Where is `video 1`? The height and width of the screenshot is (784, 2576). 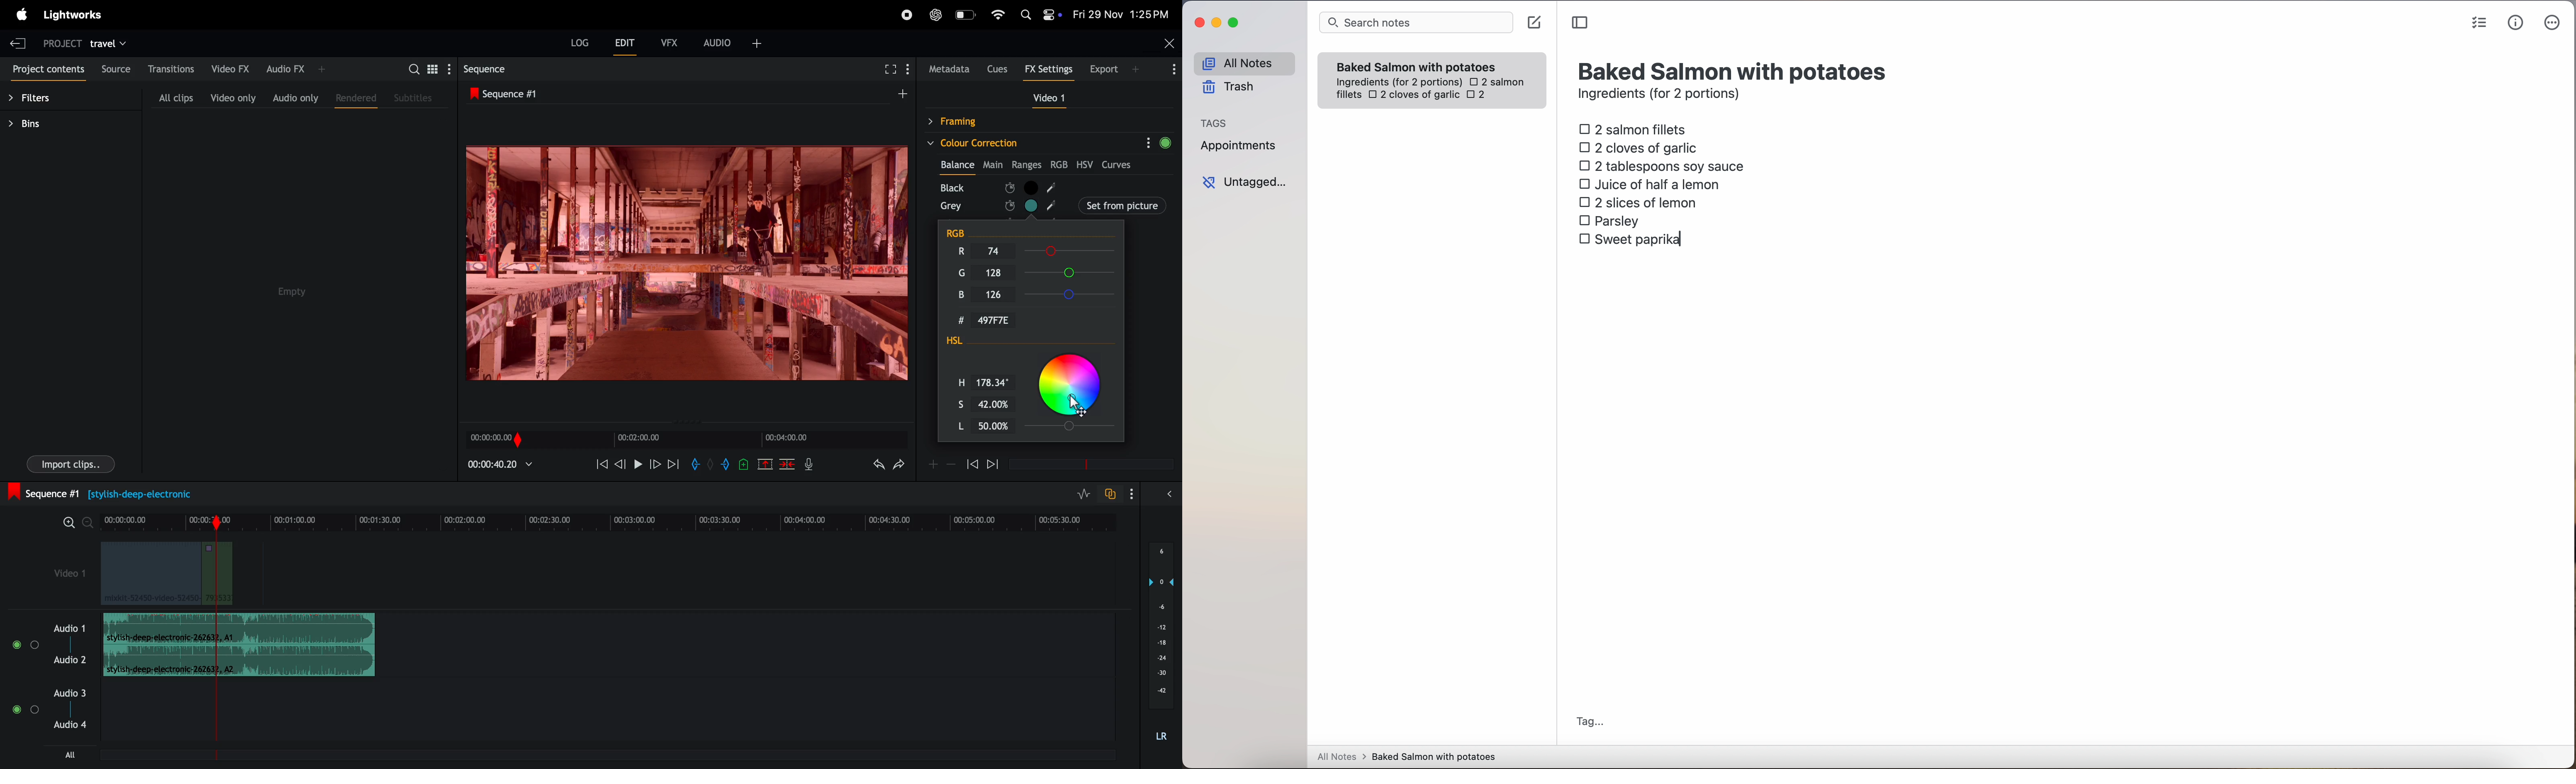 video 1 is located at coordinates (1045, 97).